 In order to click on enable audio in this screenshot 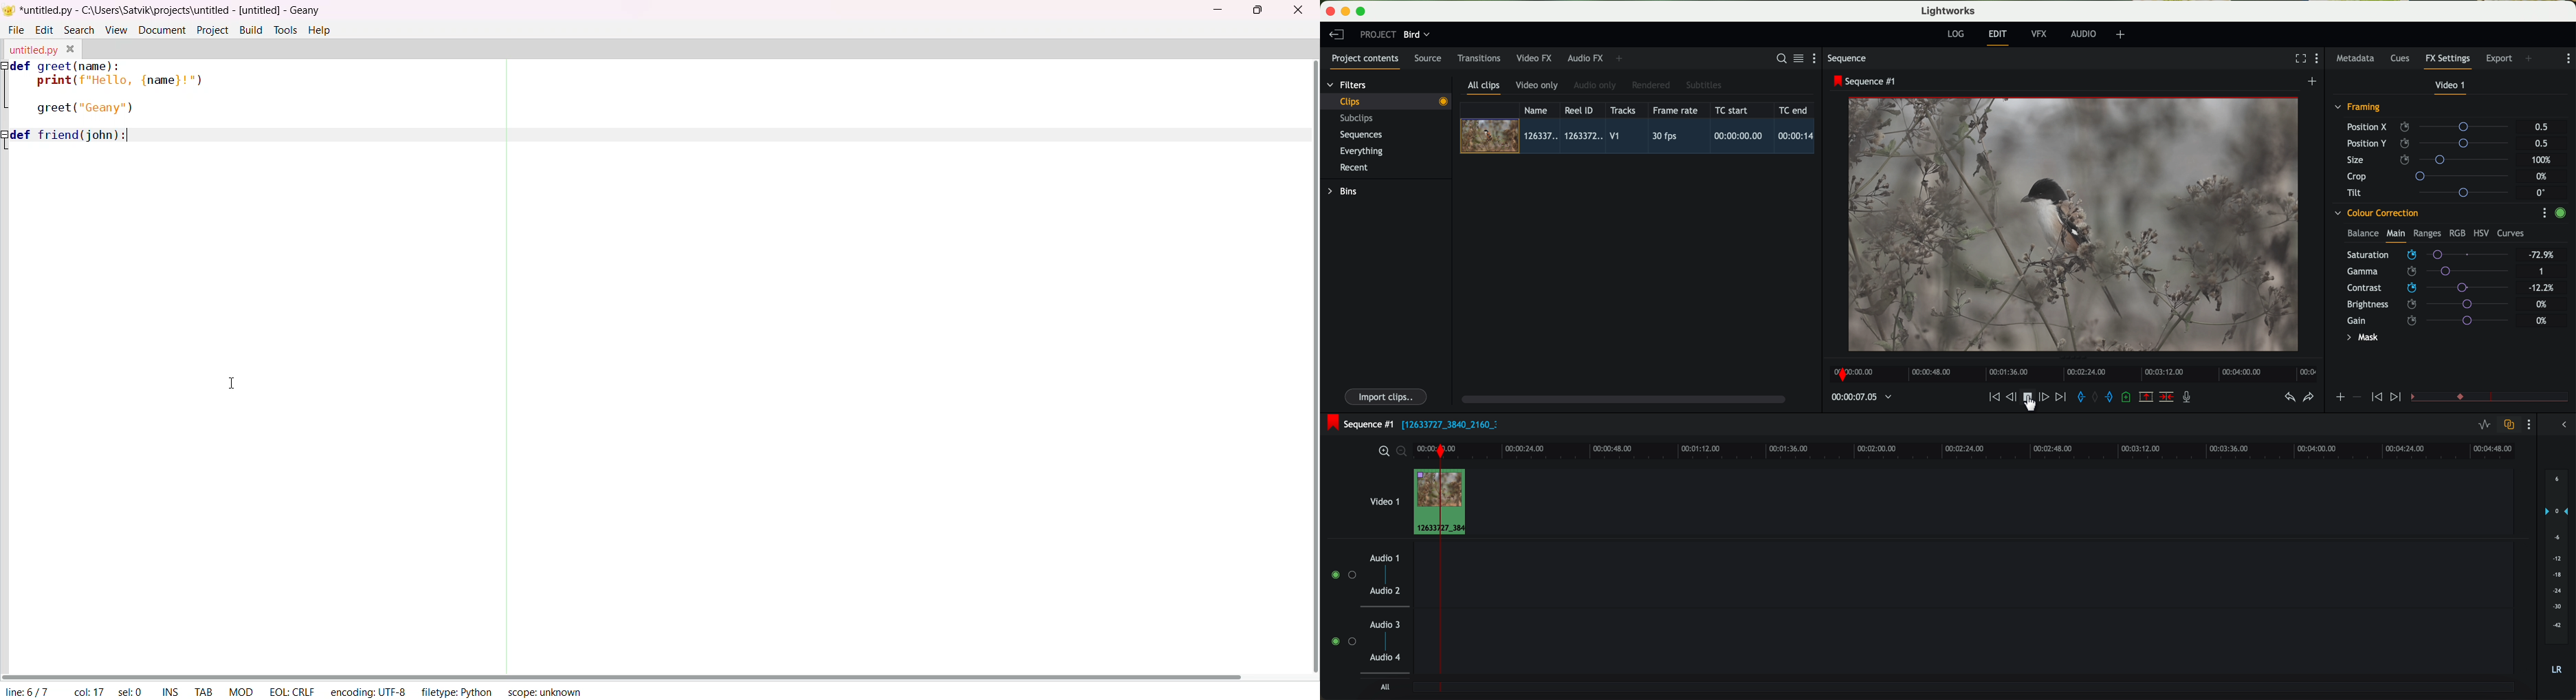, I will do `click(1343, 641)`.